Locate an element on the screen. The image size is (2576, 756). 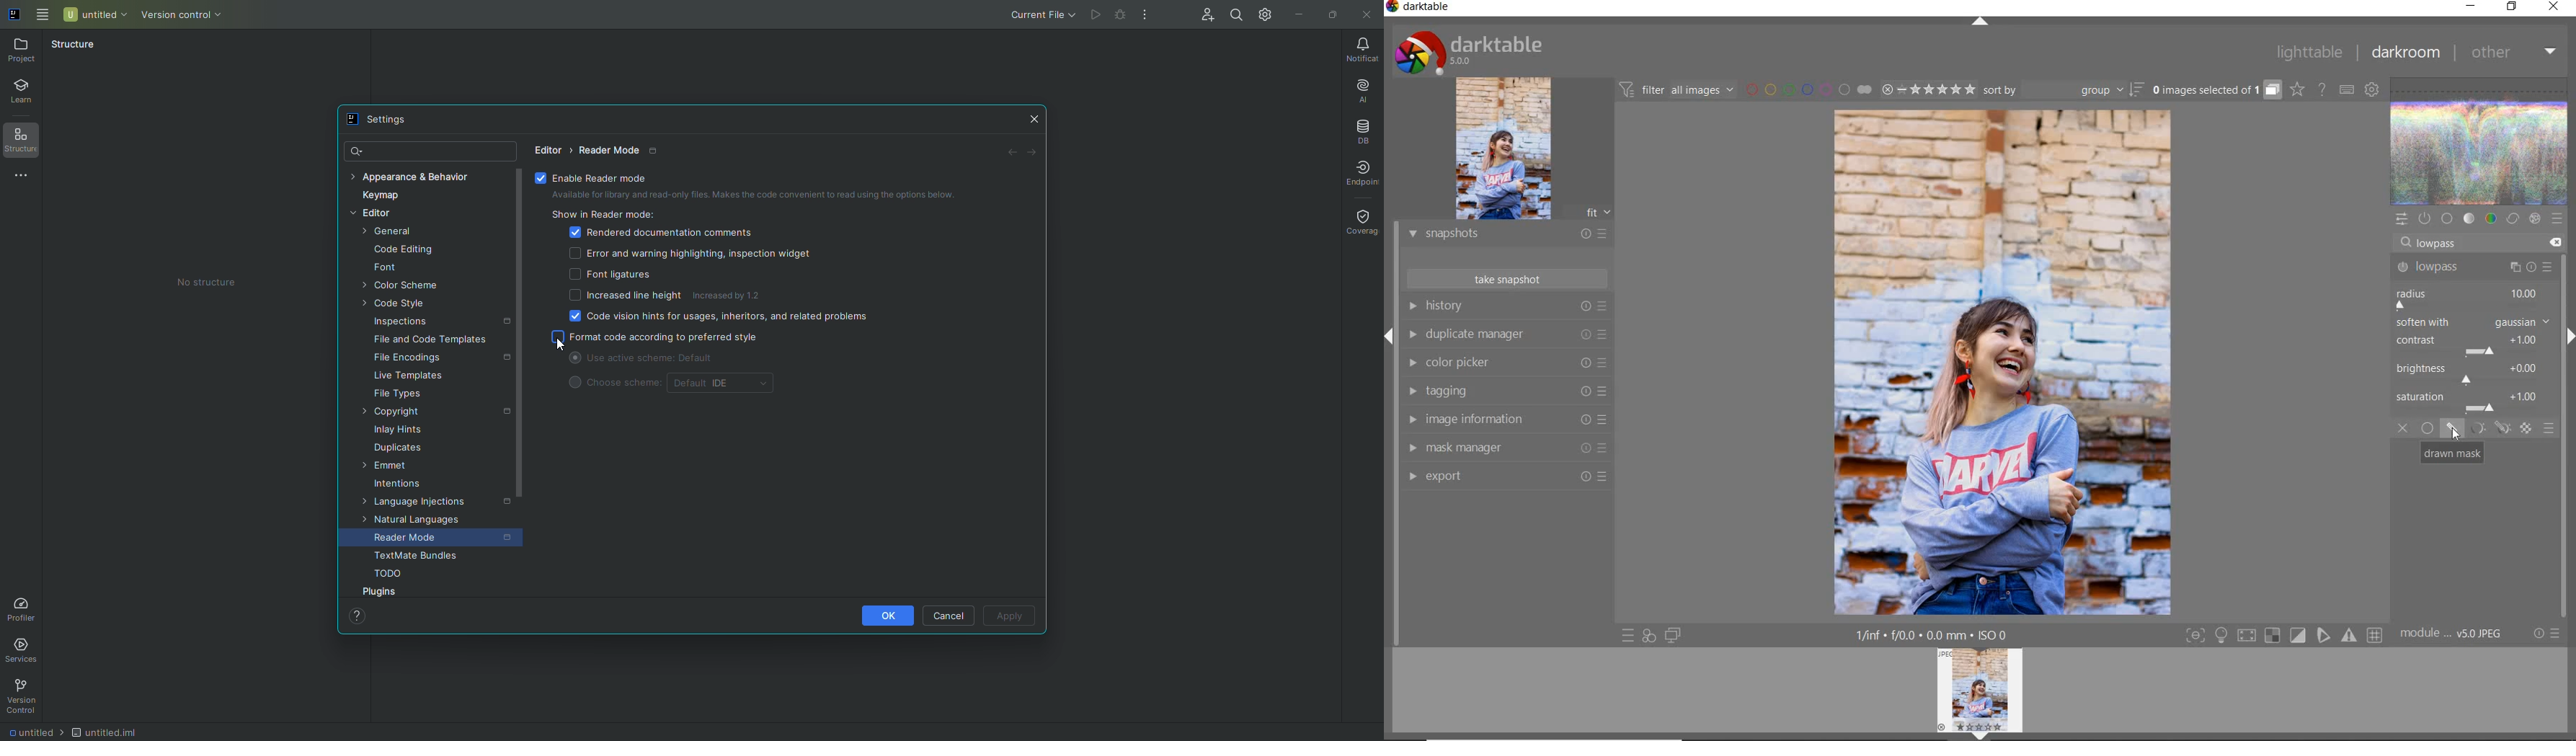
show only active modules is located at coordinates (2425, 219).